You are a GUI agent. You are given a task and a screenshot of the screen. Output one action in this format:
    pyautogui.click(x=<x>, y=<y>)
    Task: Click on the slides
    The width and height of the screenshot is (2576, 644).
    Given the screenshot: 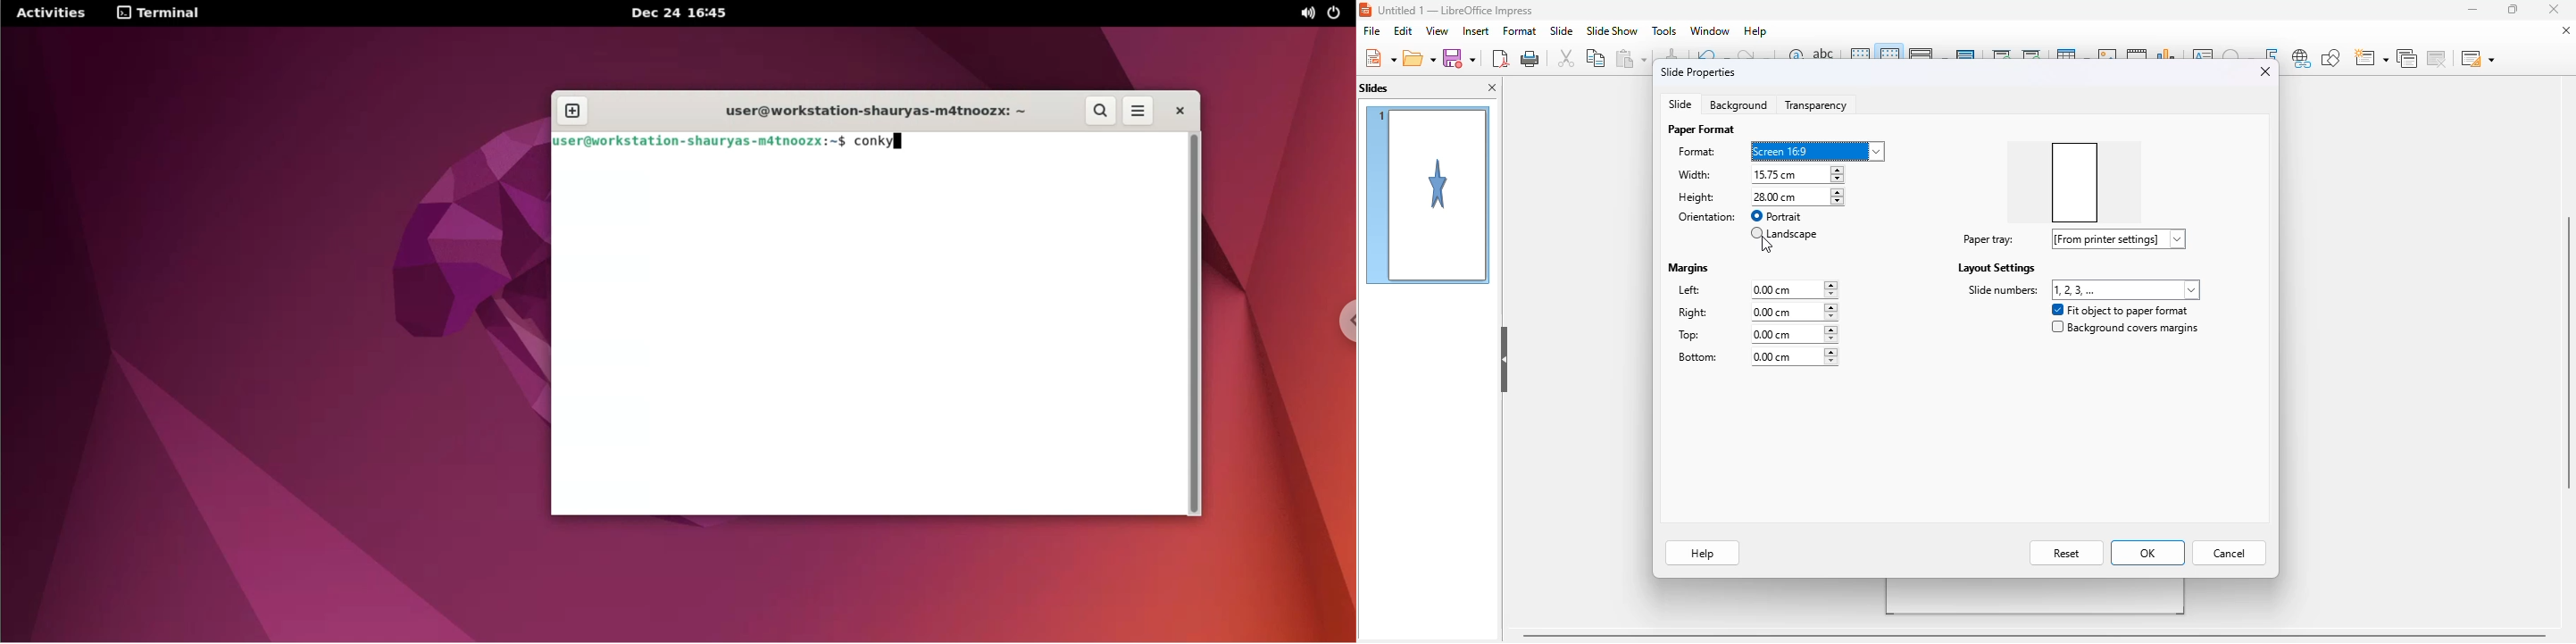 What is the action you would take?
    pyautogui.click(x=1374, y=88)
    